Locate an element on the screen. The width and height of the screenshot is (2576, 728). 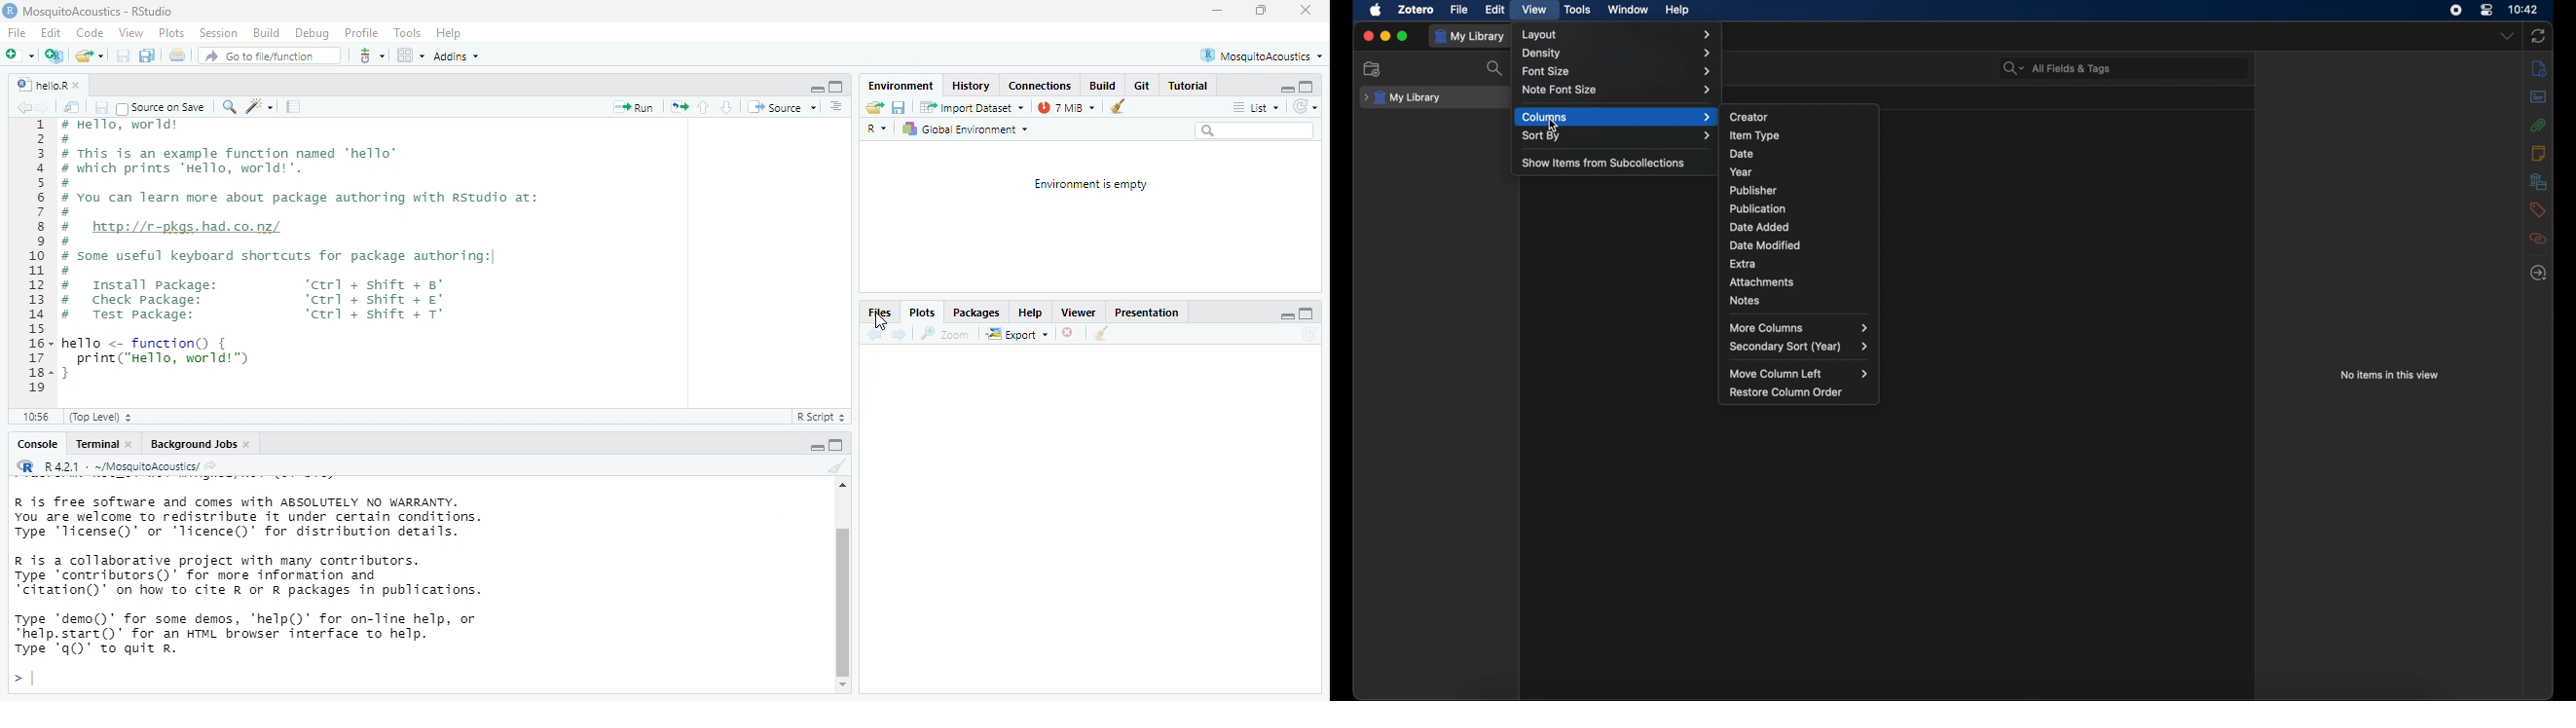
clear console is located at coordinates (837, 467).